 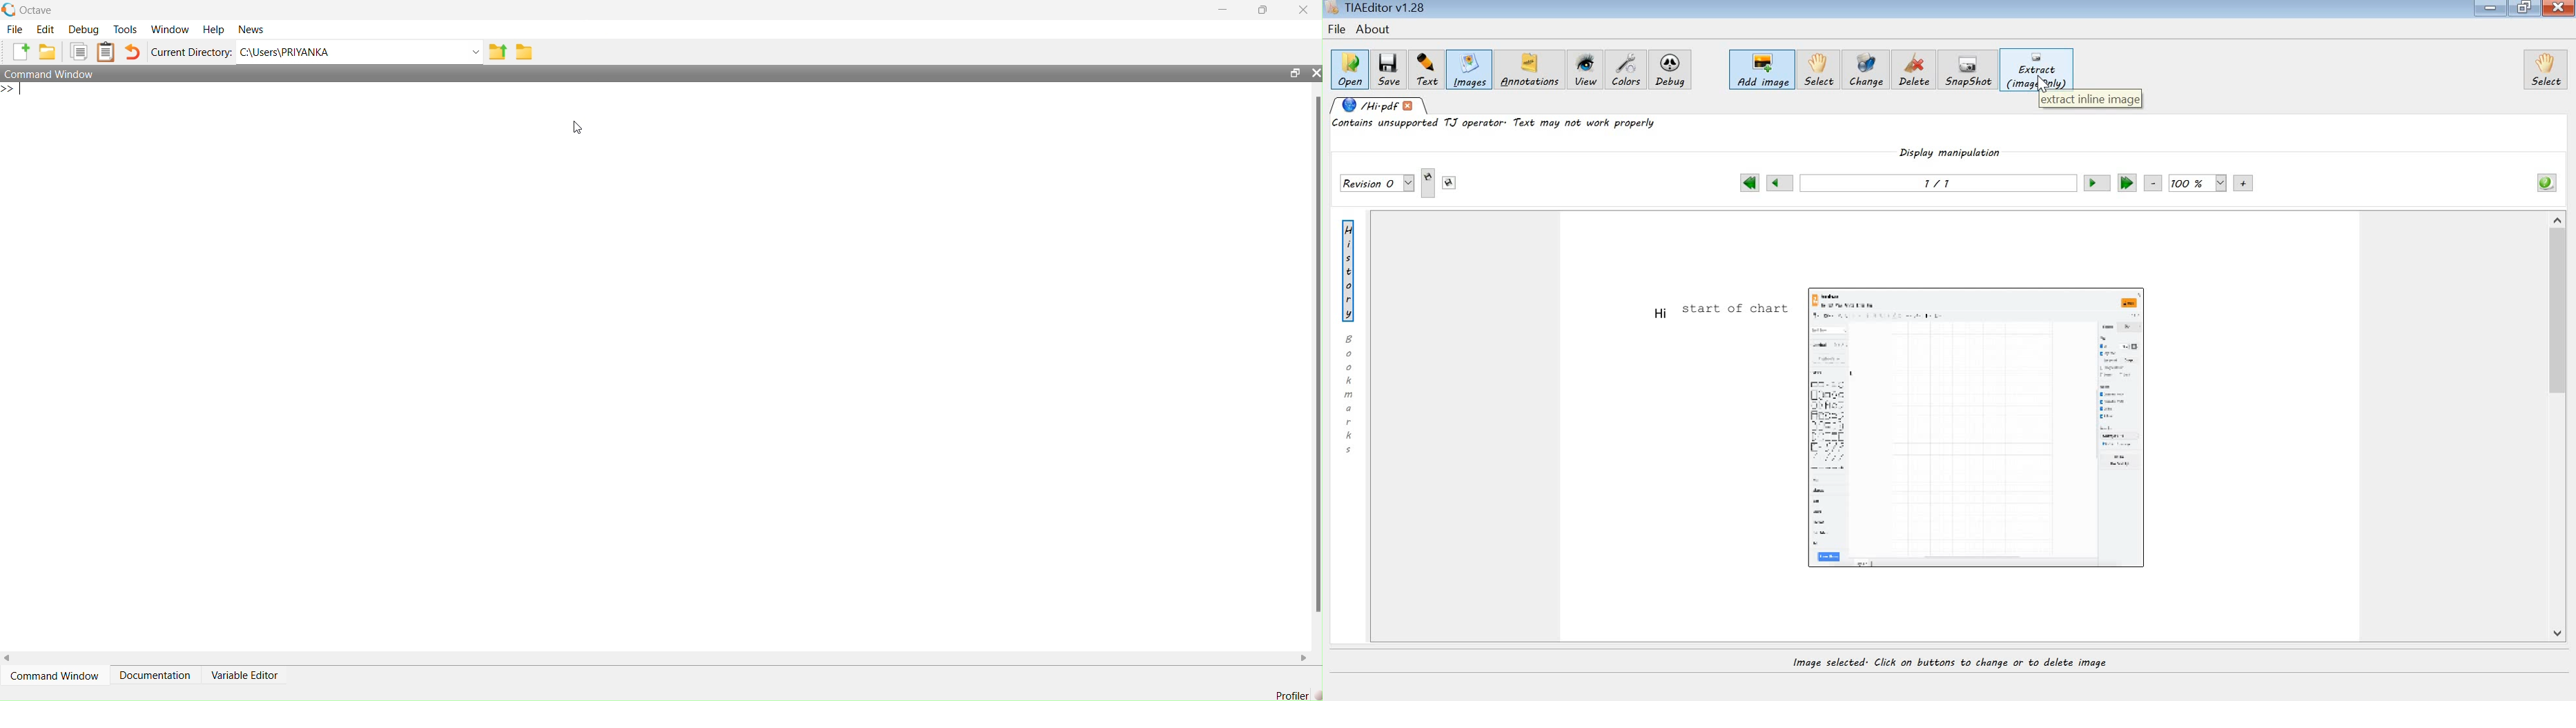 What do you see at coordinates (496, 52) in the screenshot?
I see `export` at bounding box center [496, 52].